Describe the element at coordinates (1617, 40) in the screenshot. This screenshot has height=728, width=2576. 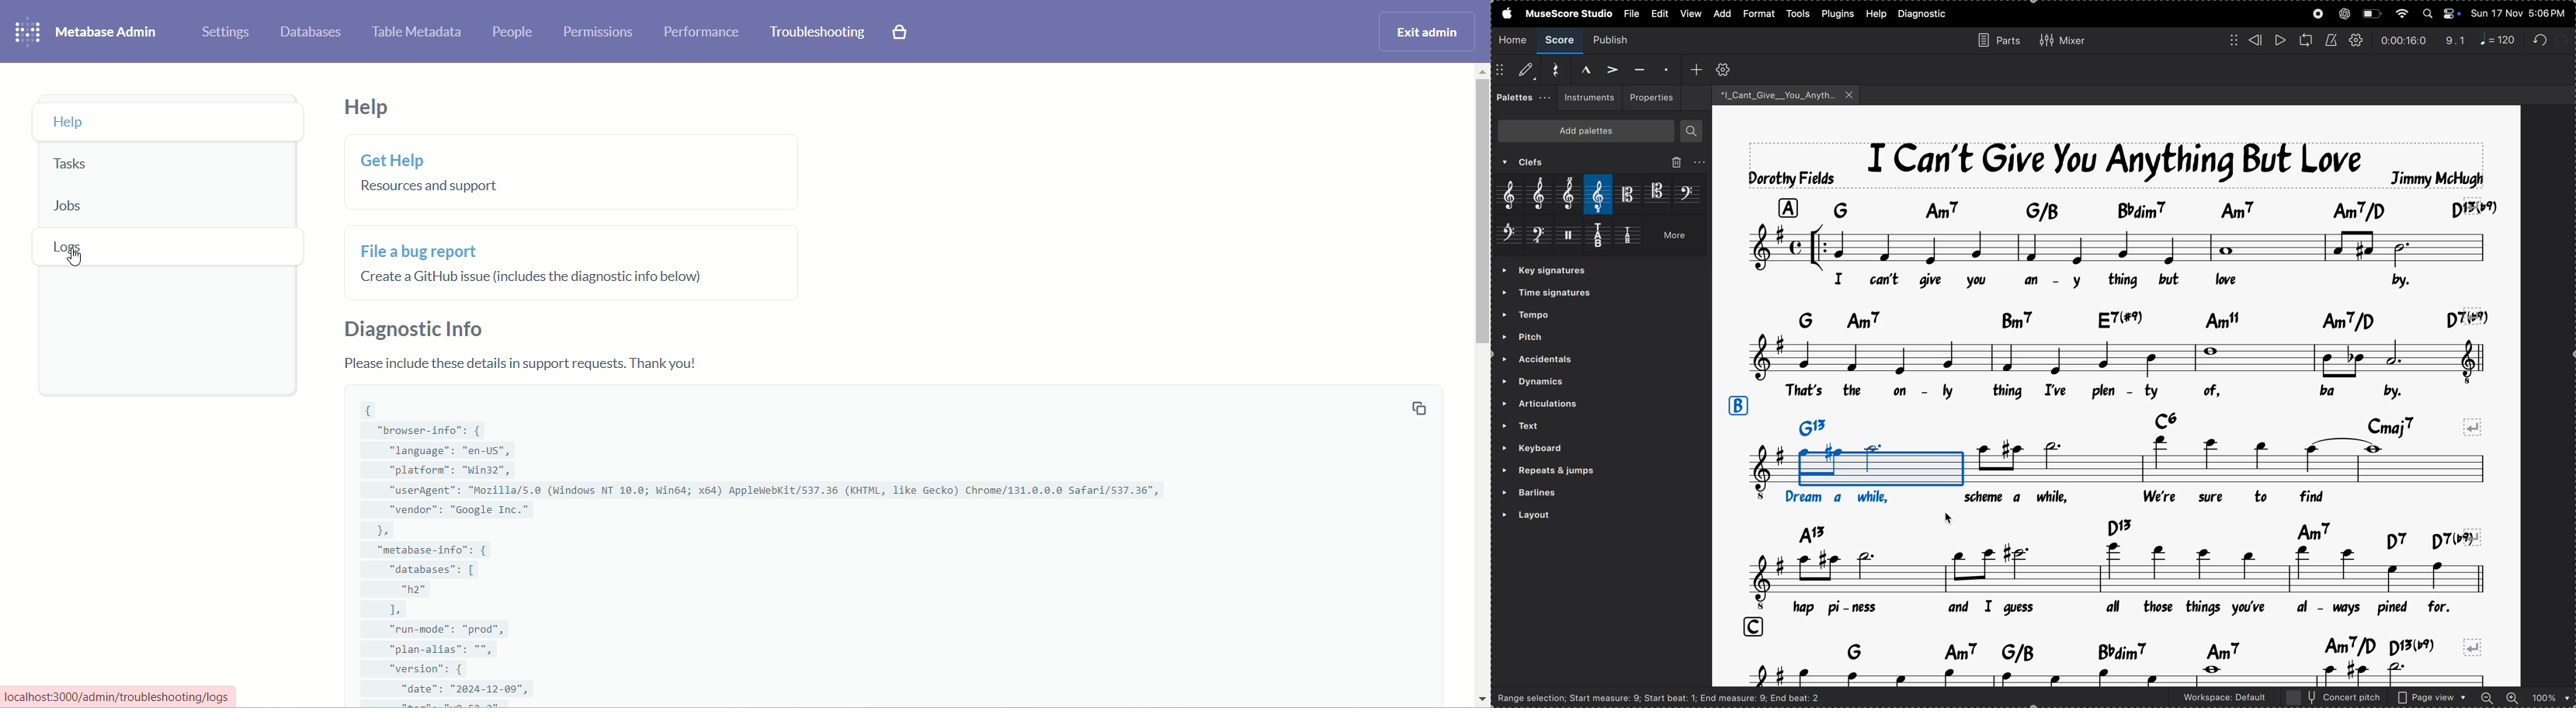
I see `publish` at that location.